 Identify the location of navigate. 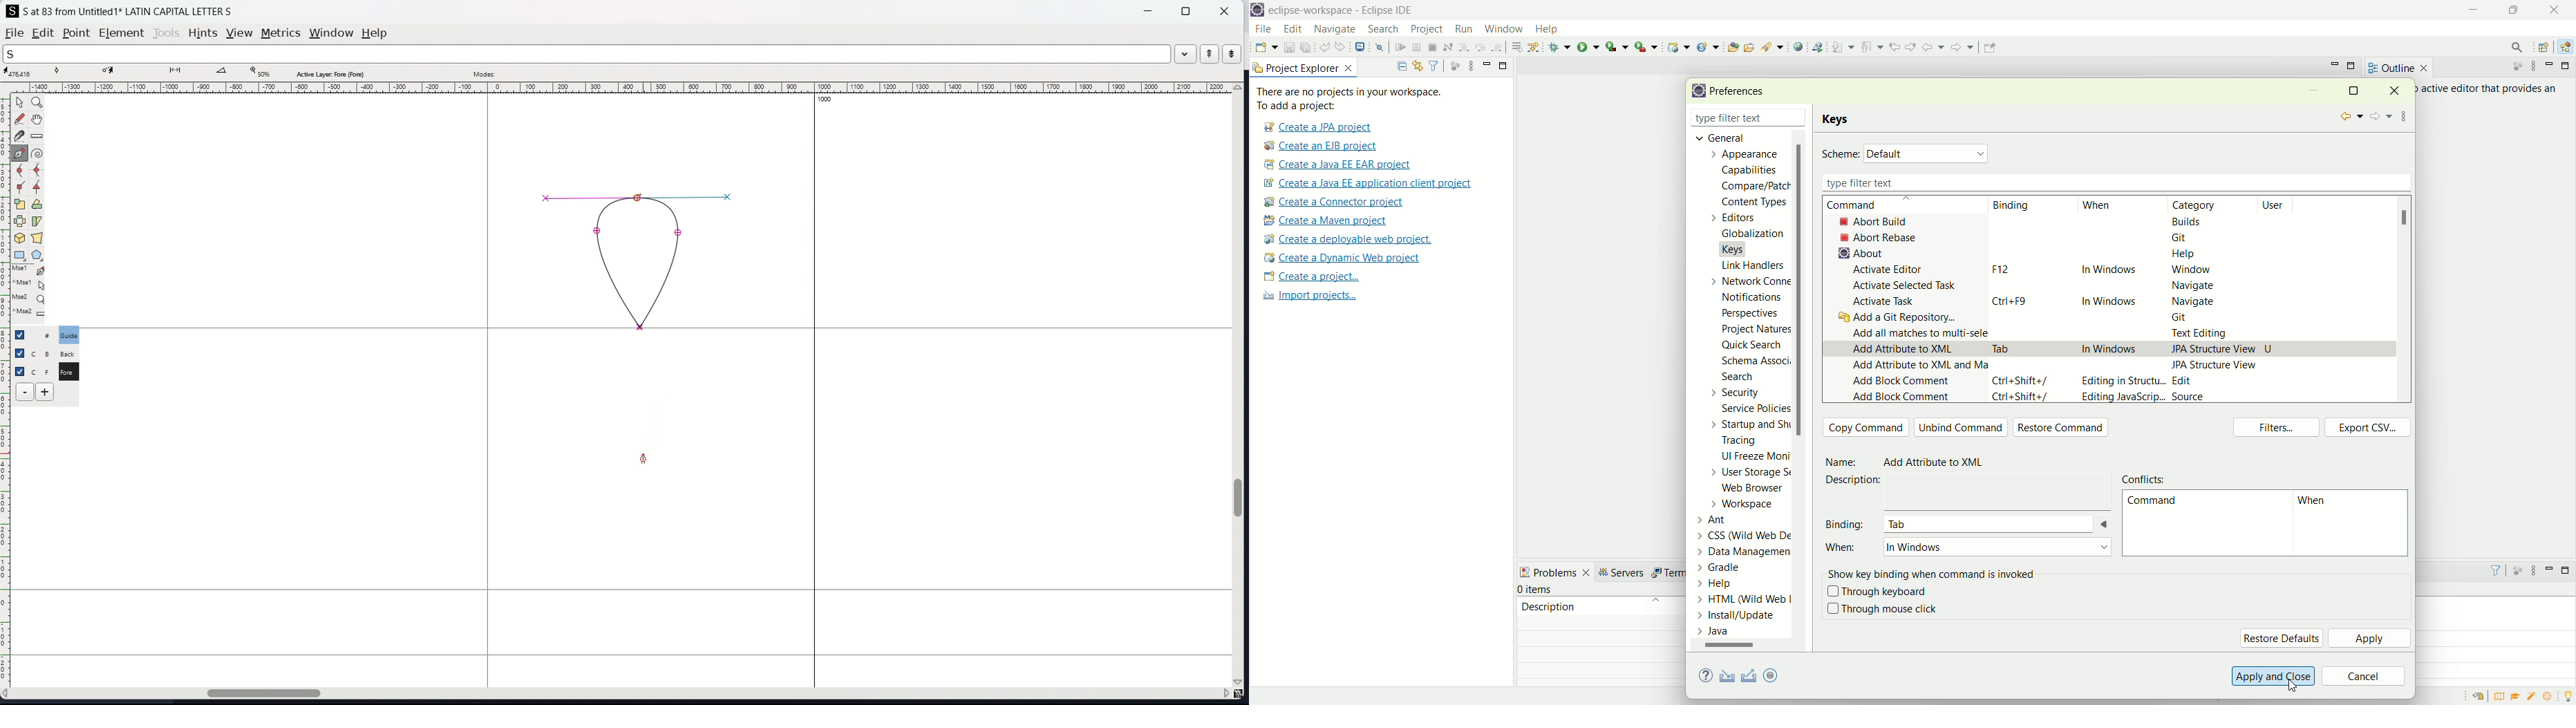
(1335, 30).